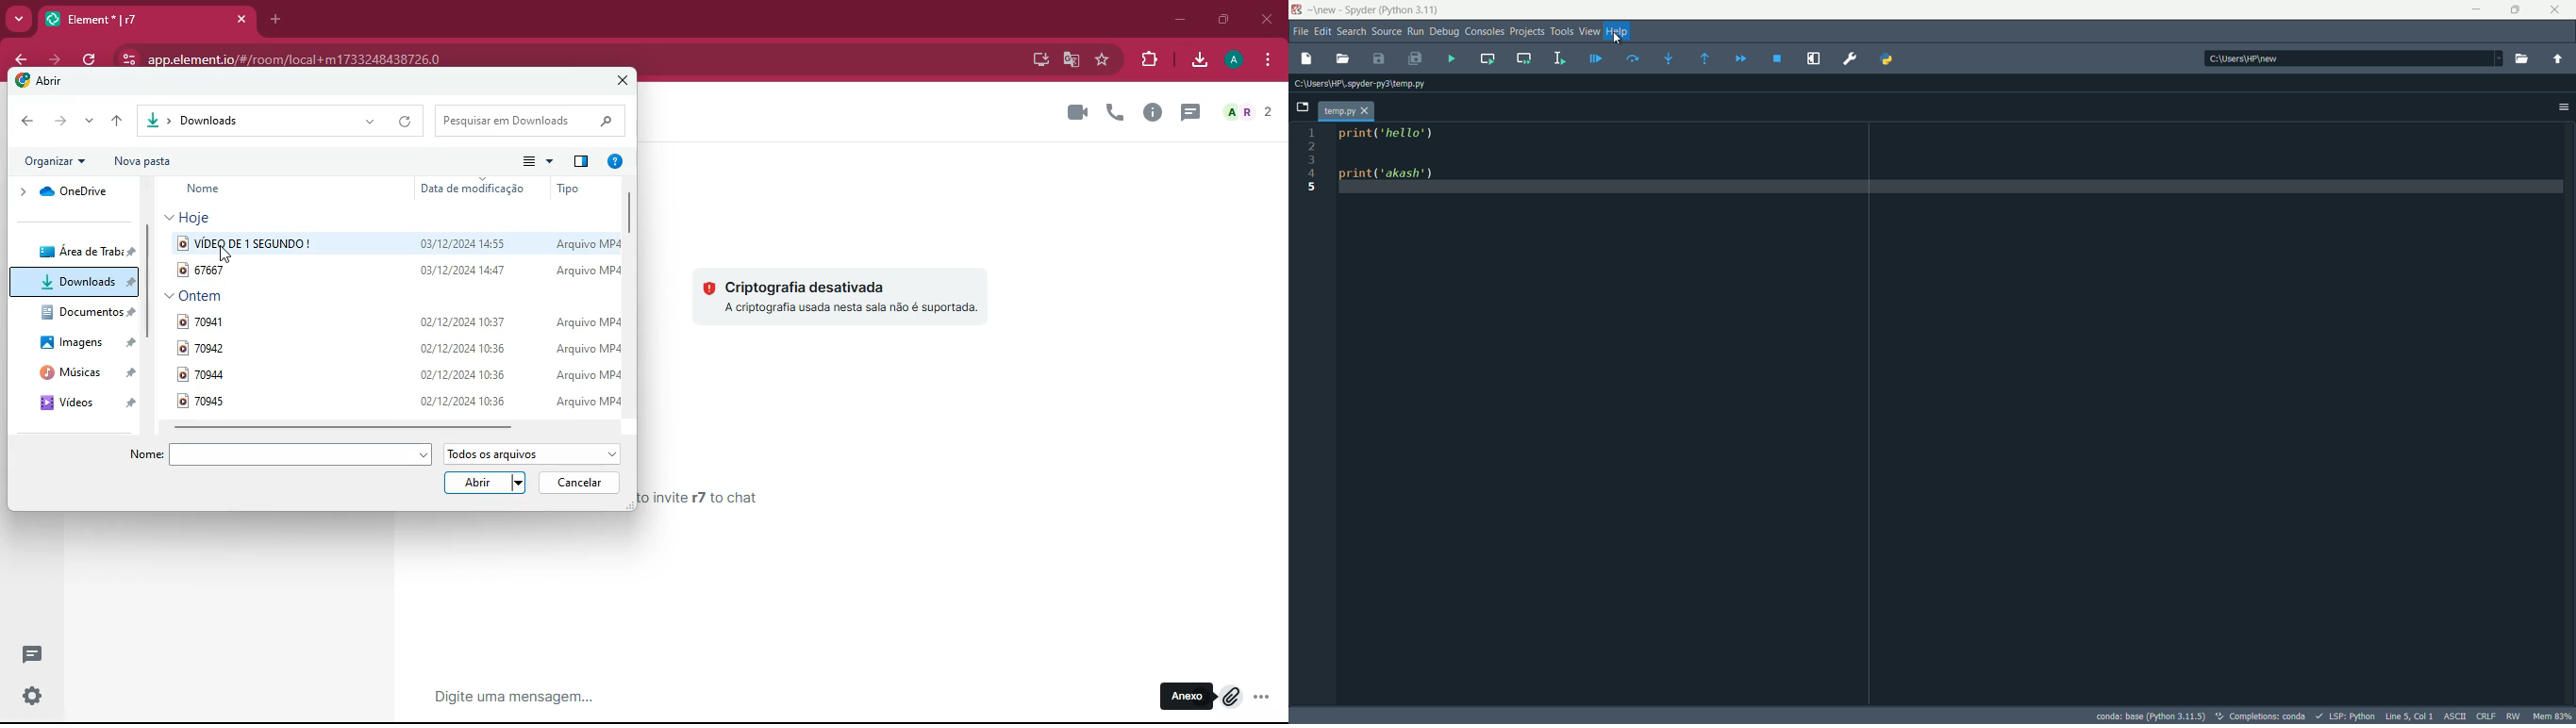  Describe the element at coordinates (2242, 58) in the screenshot. I see `C:\Users\HP\new` at that location.